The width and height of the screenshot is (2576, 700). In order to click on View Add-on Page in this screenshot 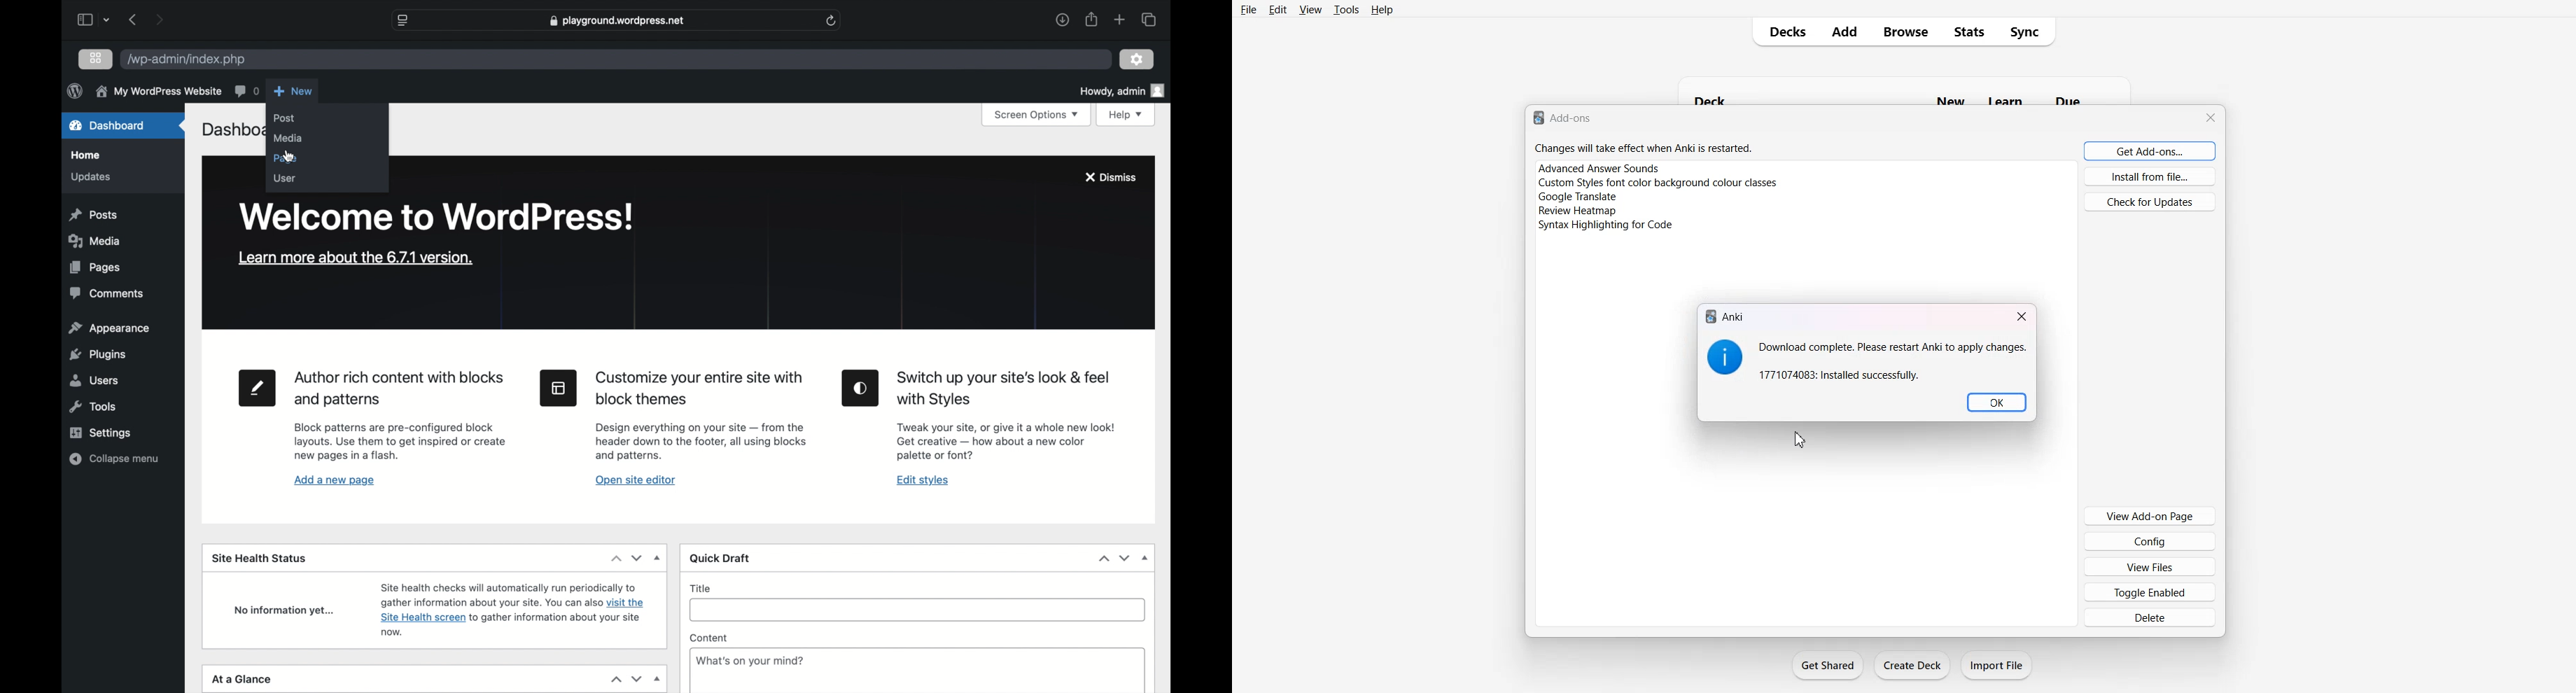, I will do `click(2150, 516)`.